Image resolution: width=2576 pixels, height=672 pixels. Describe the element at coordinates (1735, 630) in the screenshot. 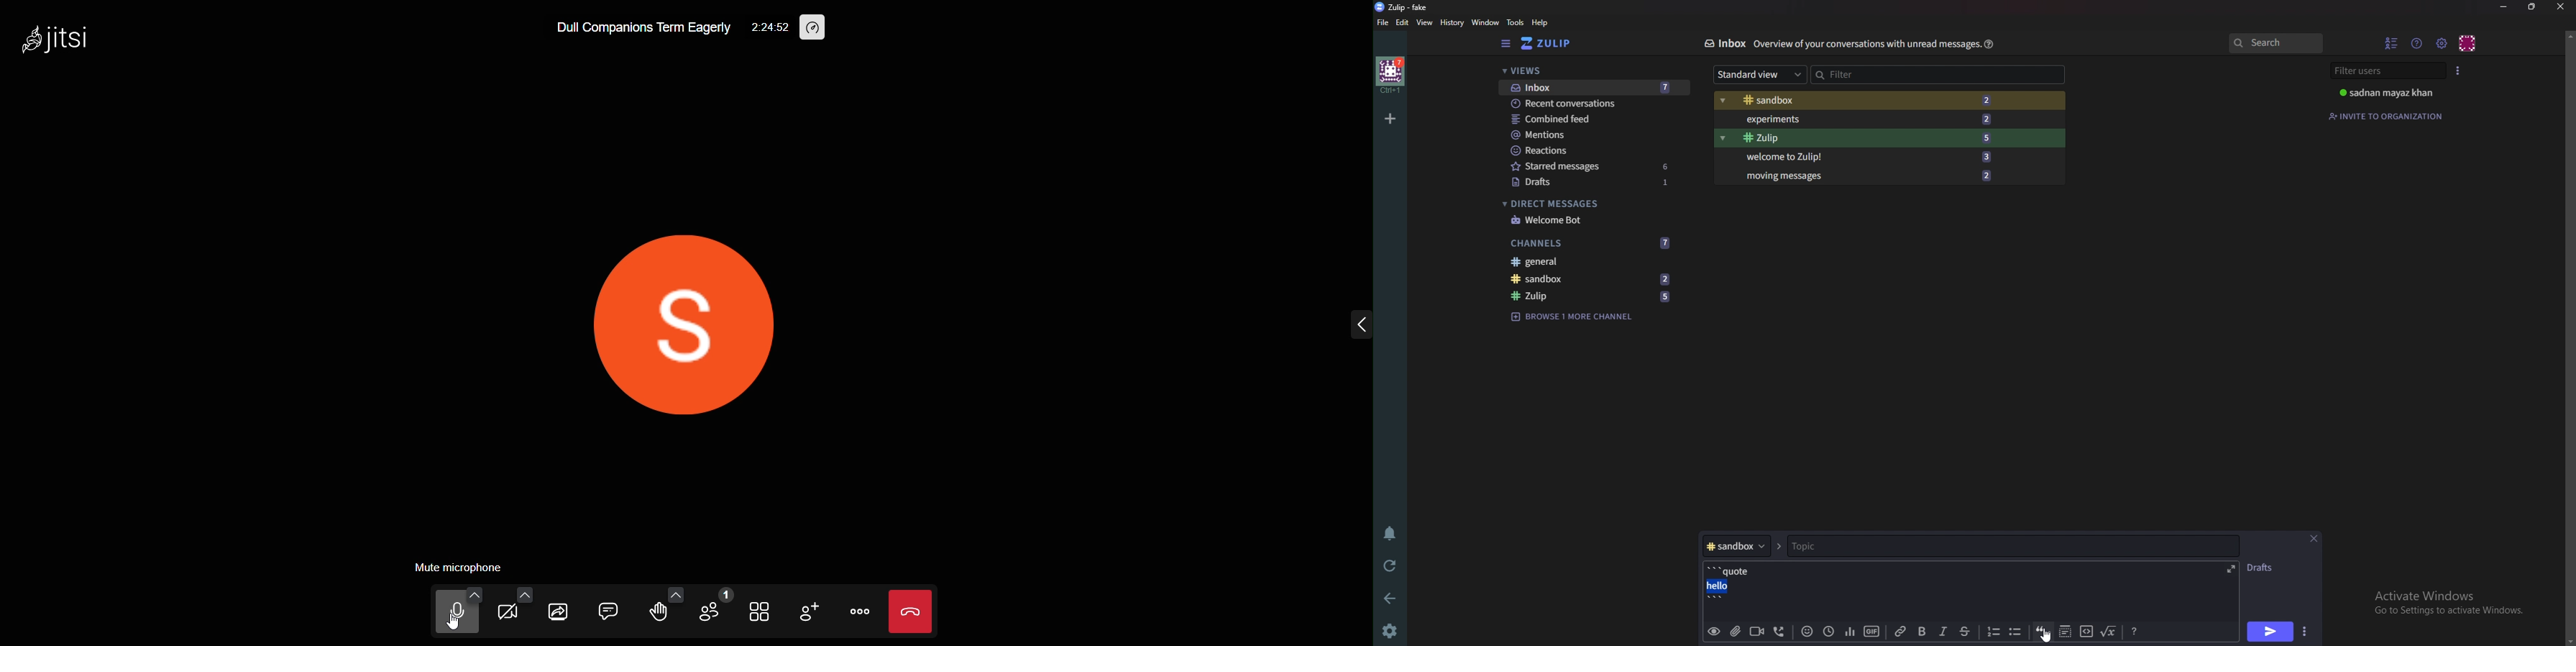

I see `Add file` at that location.